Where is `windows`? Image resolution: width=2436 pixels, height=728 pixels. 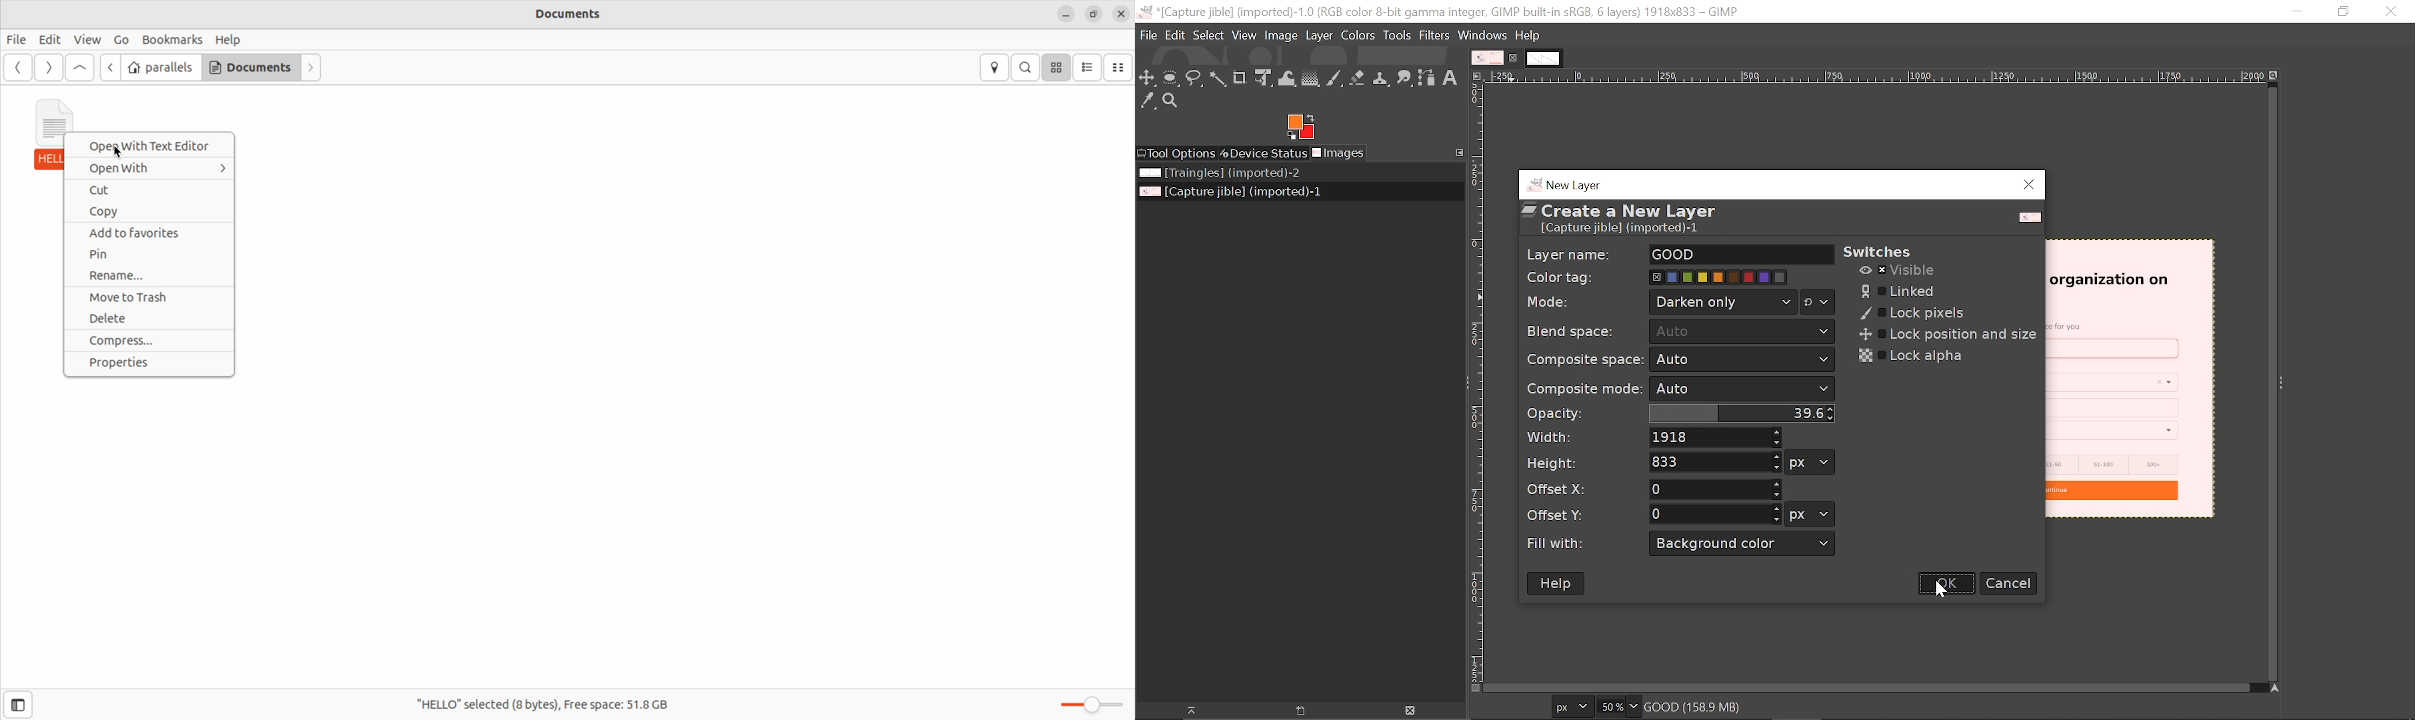 windows is located at coordinates (1482, 35).